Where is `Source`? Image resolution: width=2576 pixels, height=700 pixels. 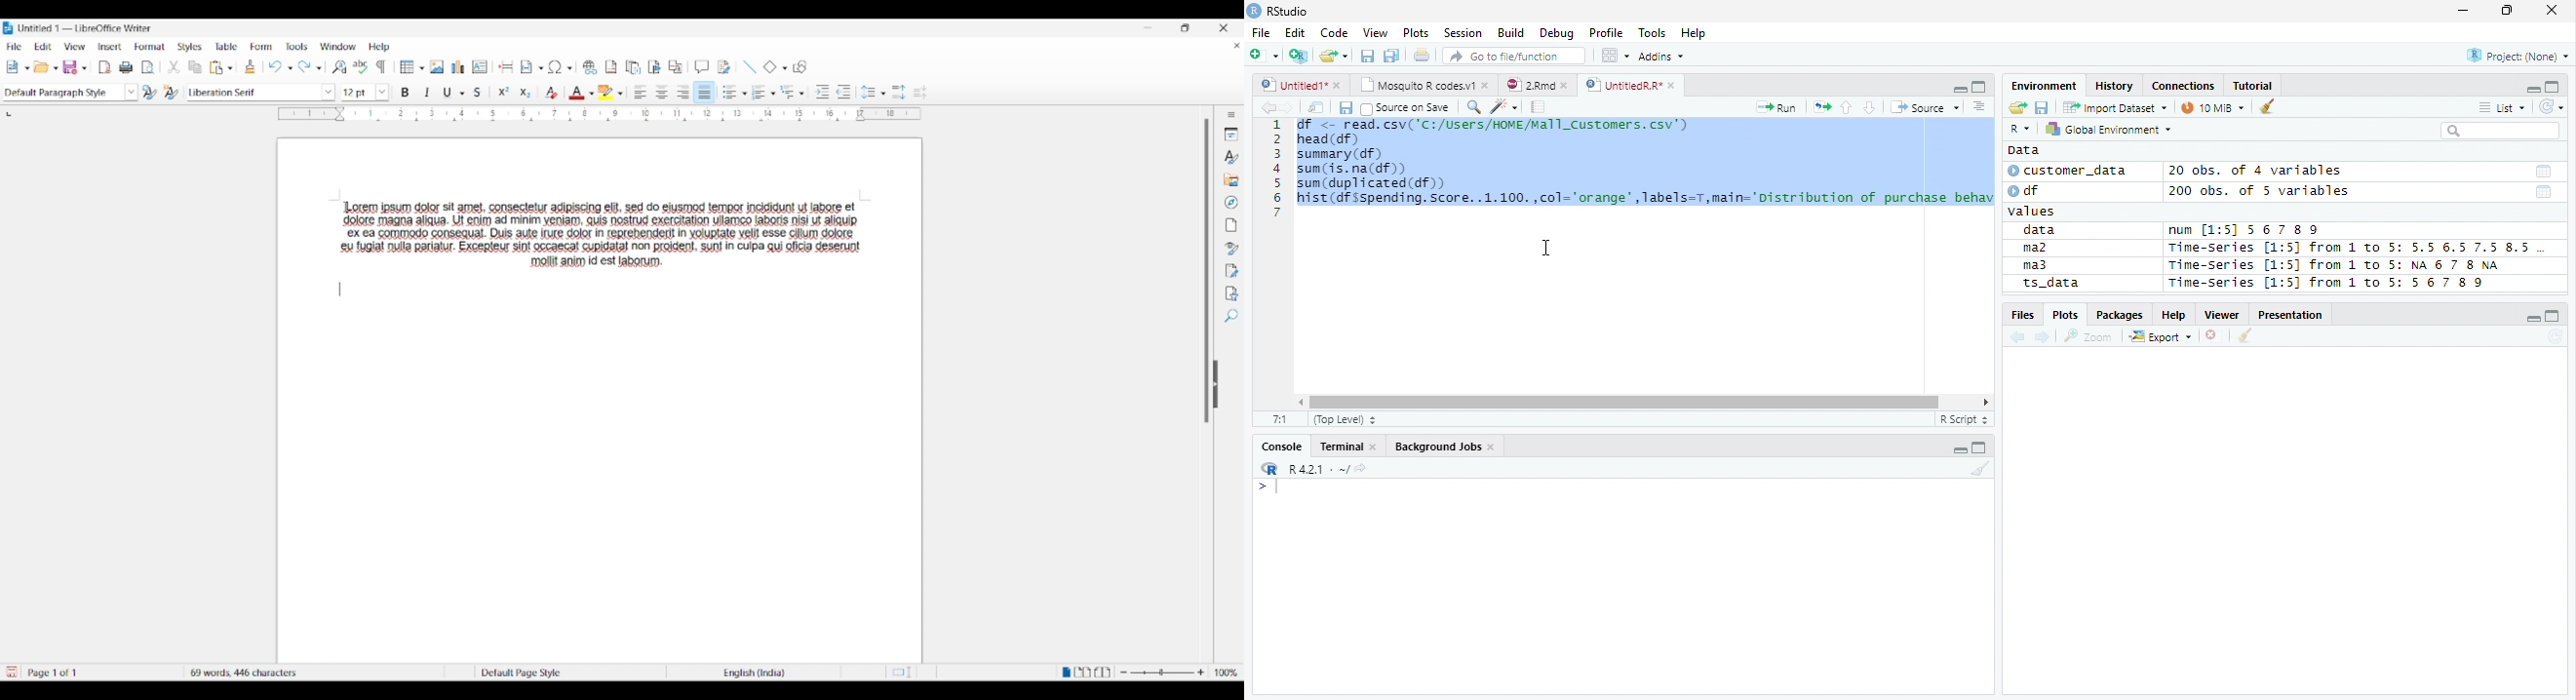 Source is located at coordinates (1923, 107).